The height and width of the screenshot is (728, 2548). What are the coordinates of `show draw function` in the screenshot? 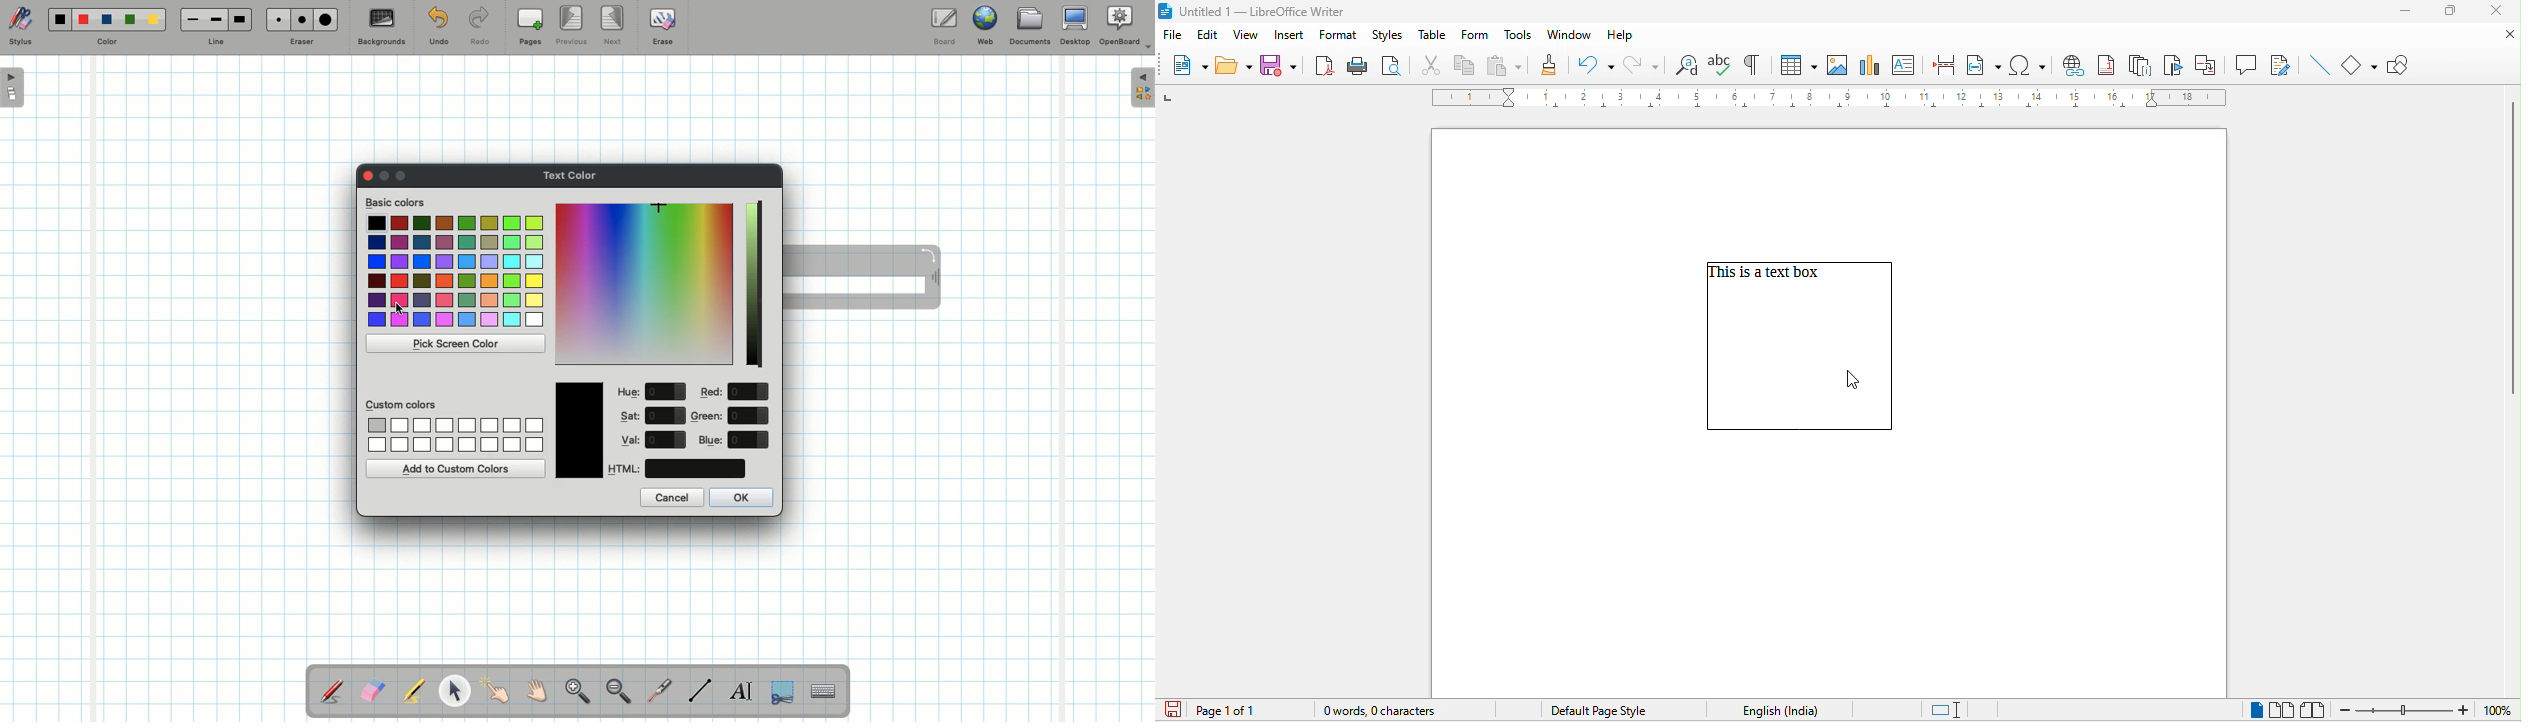 It's located at (2400, 62).